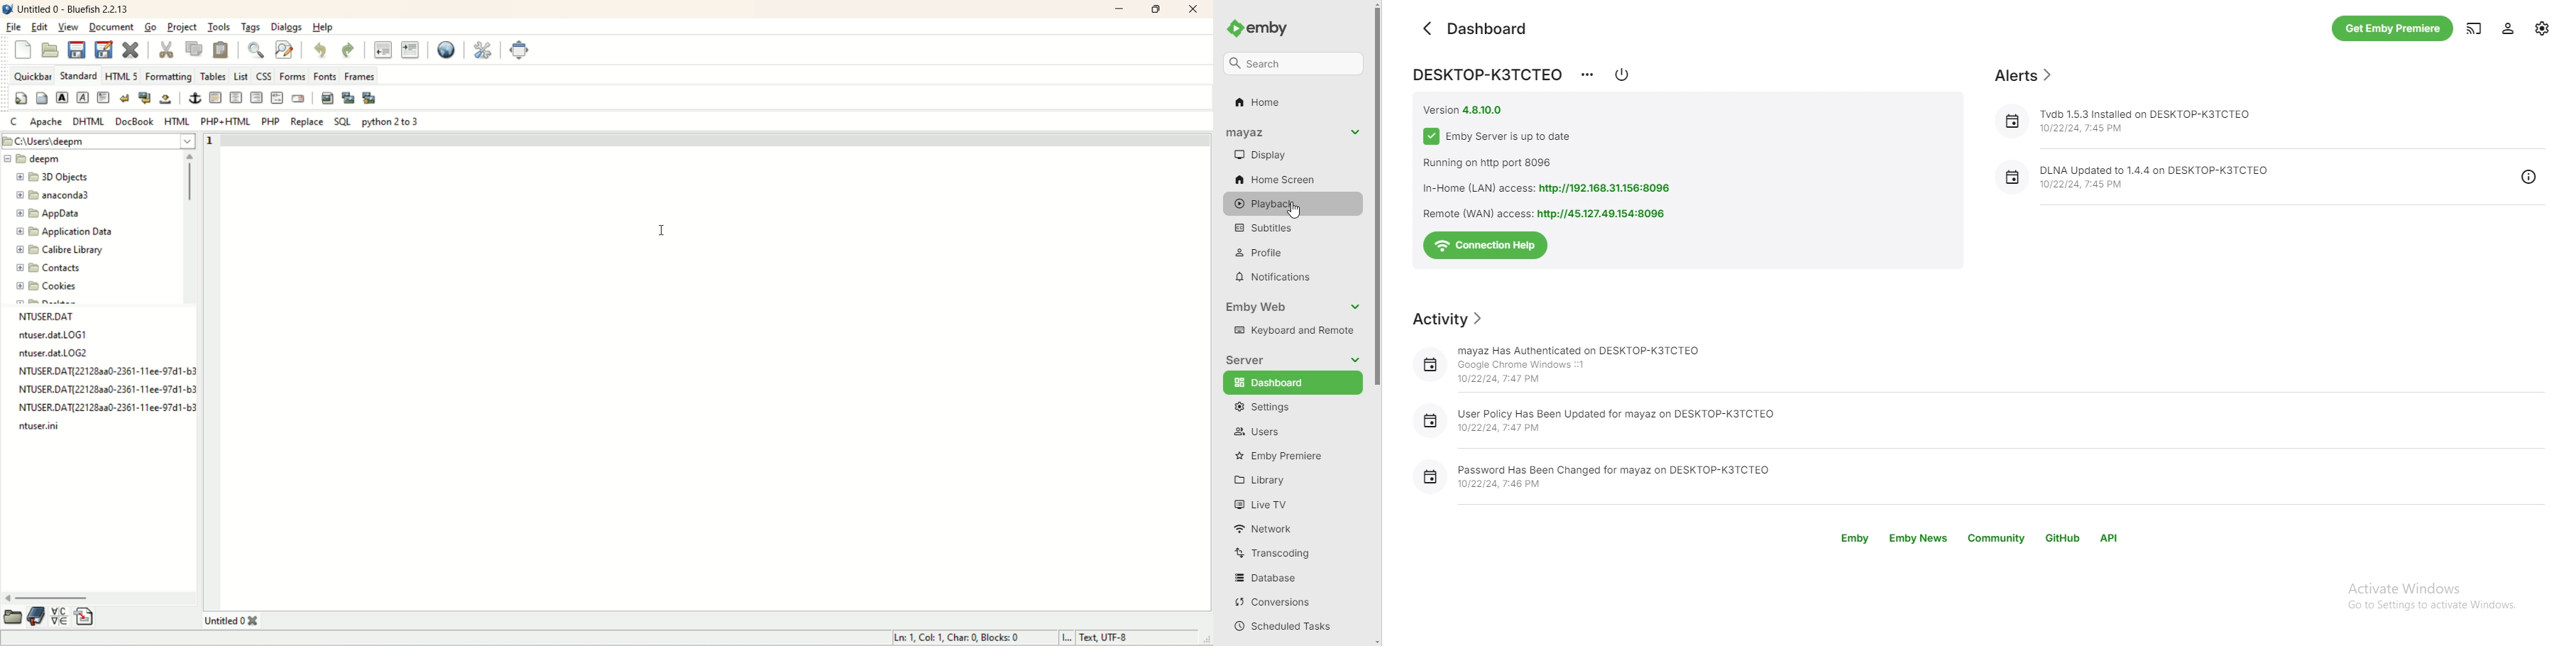 The height and width of the screenshot is (672, 2576). I want to click on standard, so click(78, 75).